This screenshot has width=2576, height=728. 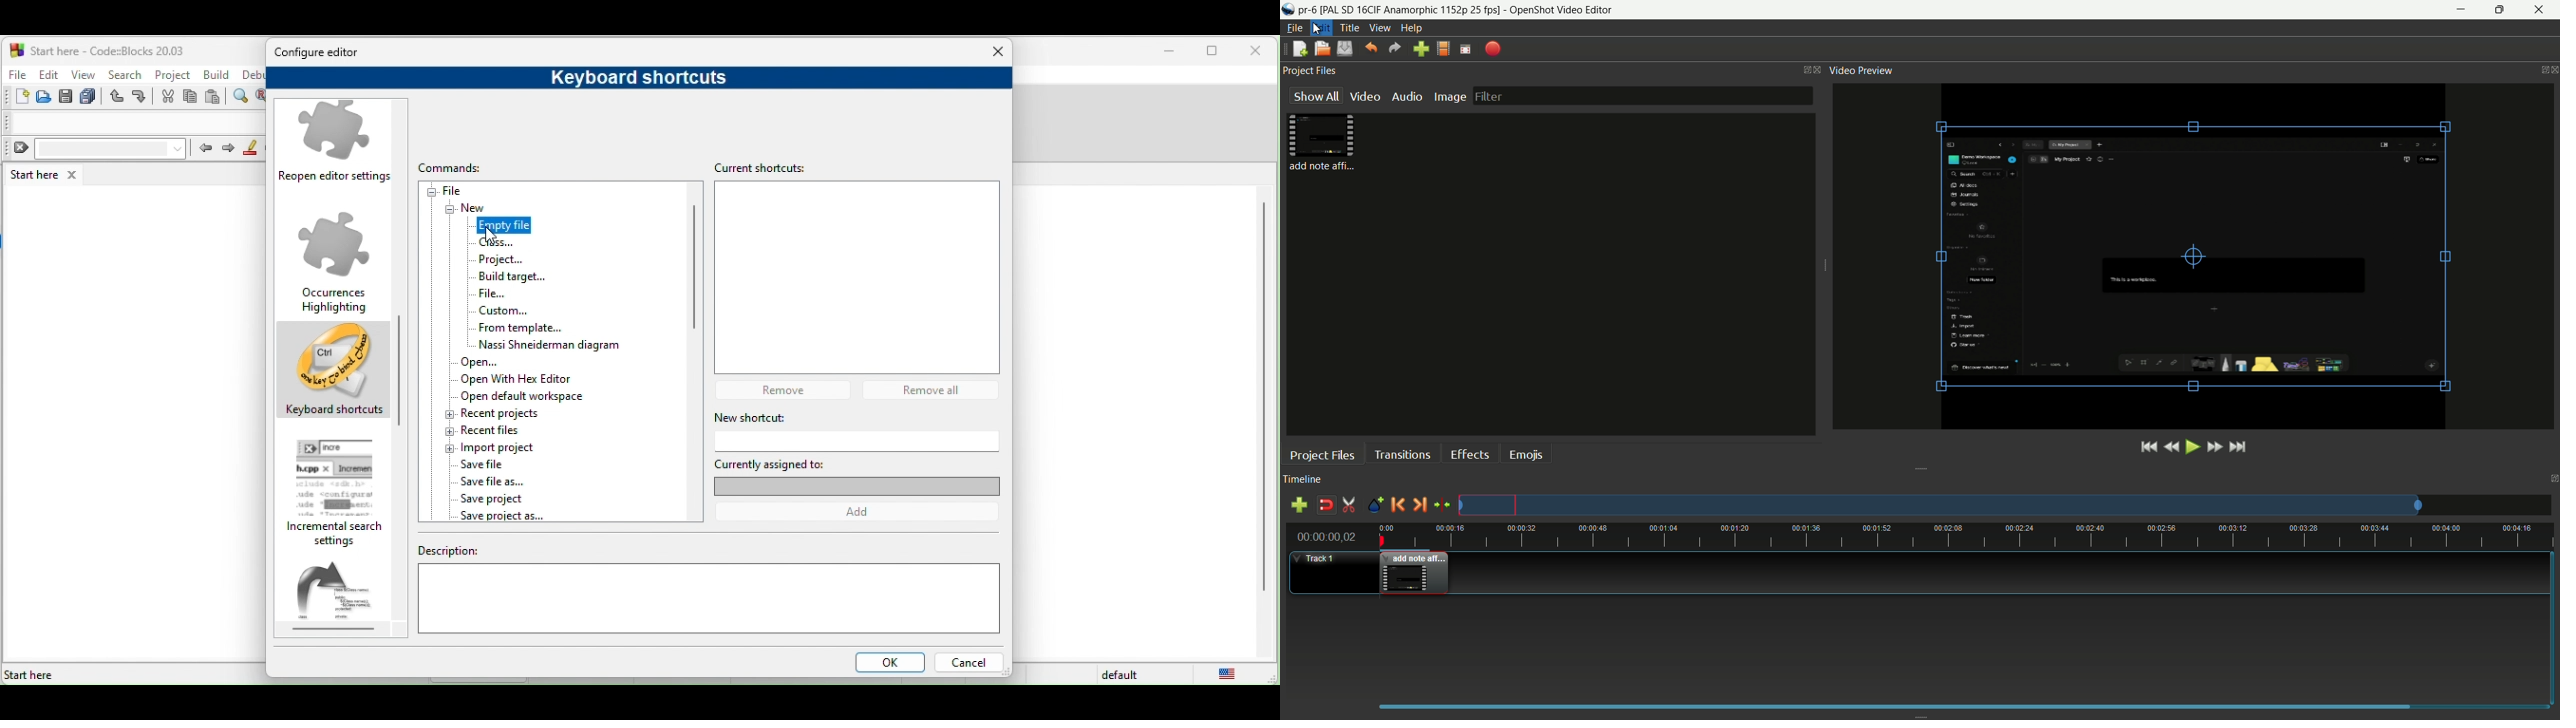 I want to click on track preview, so click(x=1941, y=505).